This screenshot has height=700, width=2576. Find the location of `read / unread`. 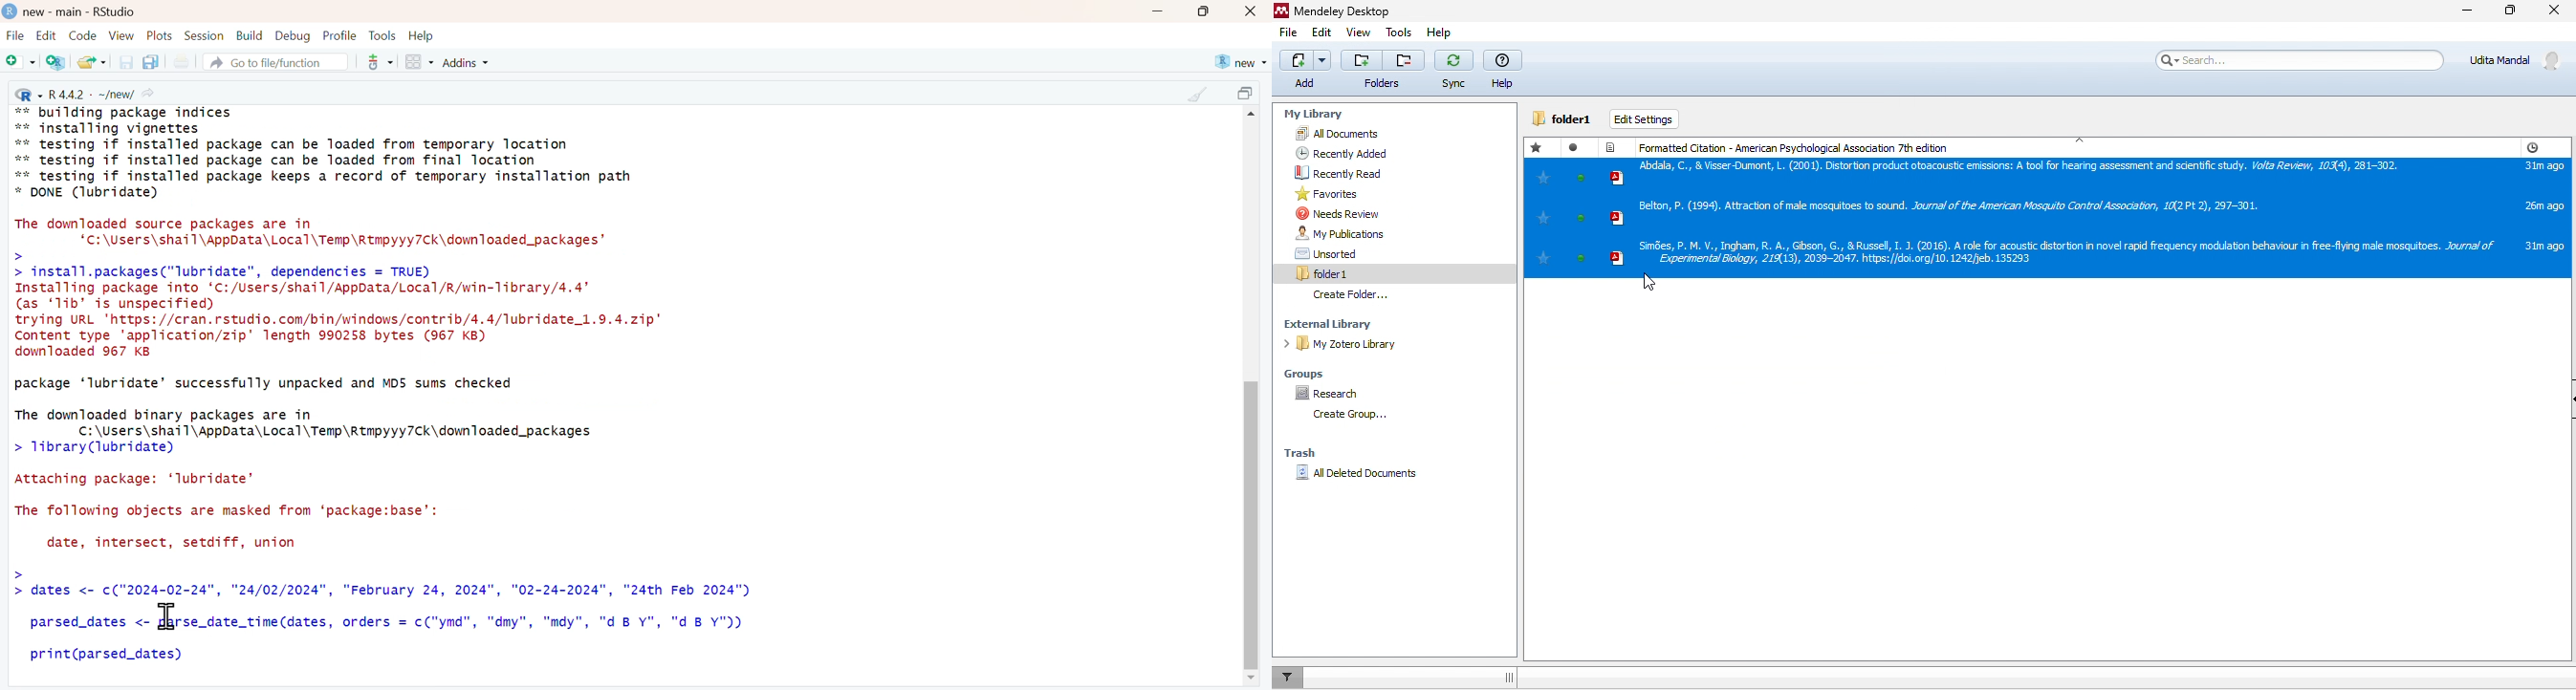

read / unread is located at coordinates (1578, 146).